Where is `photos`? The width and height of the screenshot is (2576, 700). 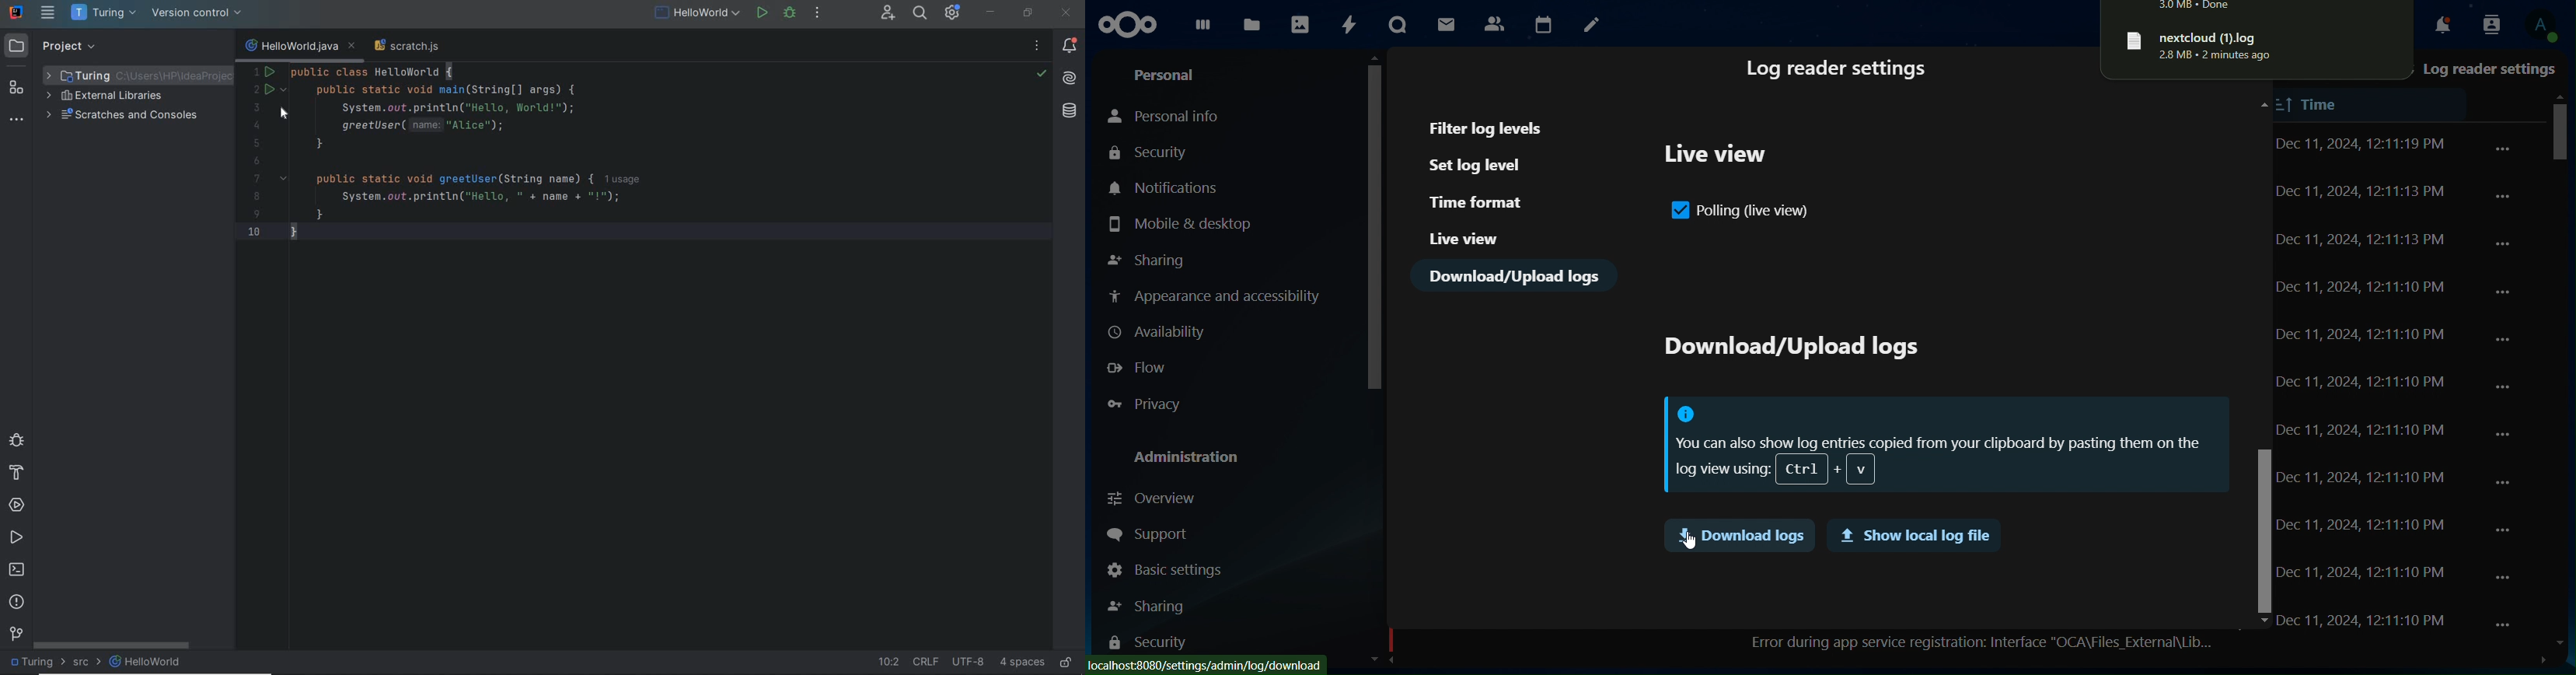
photos is located at coordinates (1299, 26).